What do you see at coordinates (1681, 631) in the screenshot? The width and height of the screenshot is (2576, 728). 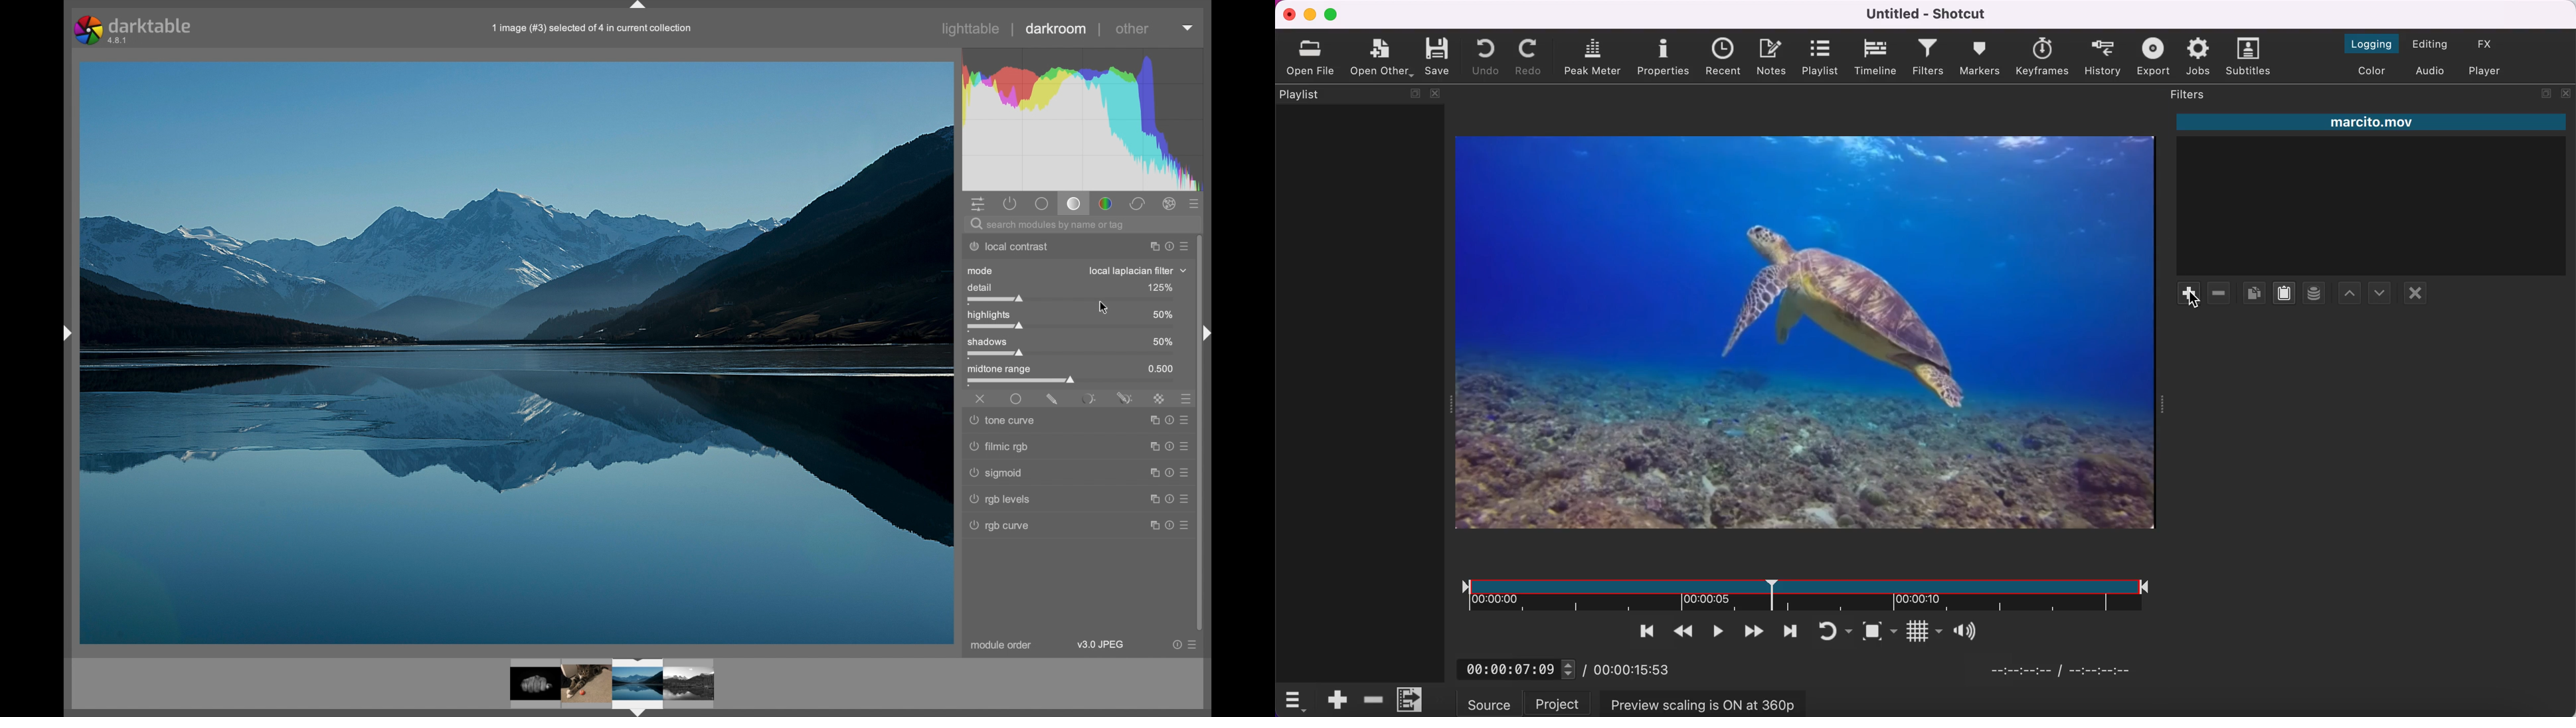 I see `play quickly backwards` at bounding box center [1681, 631].